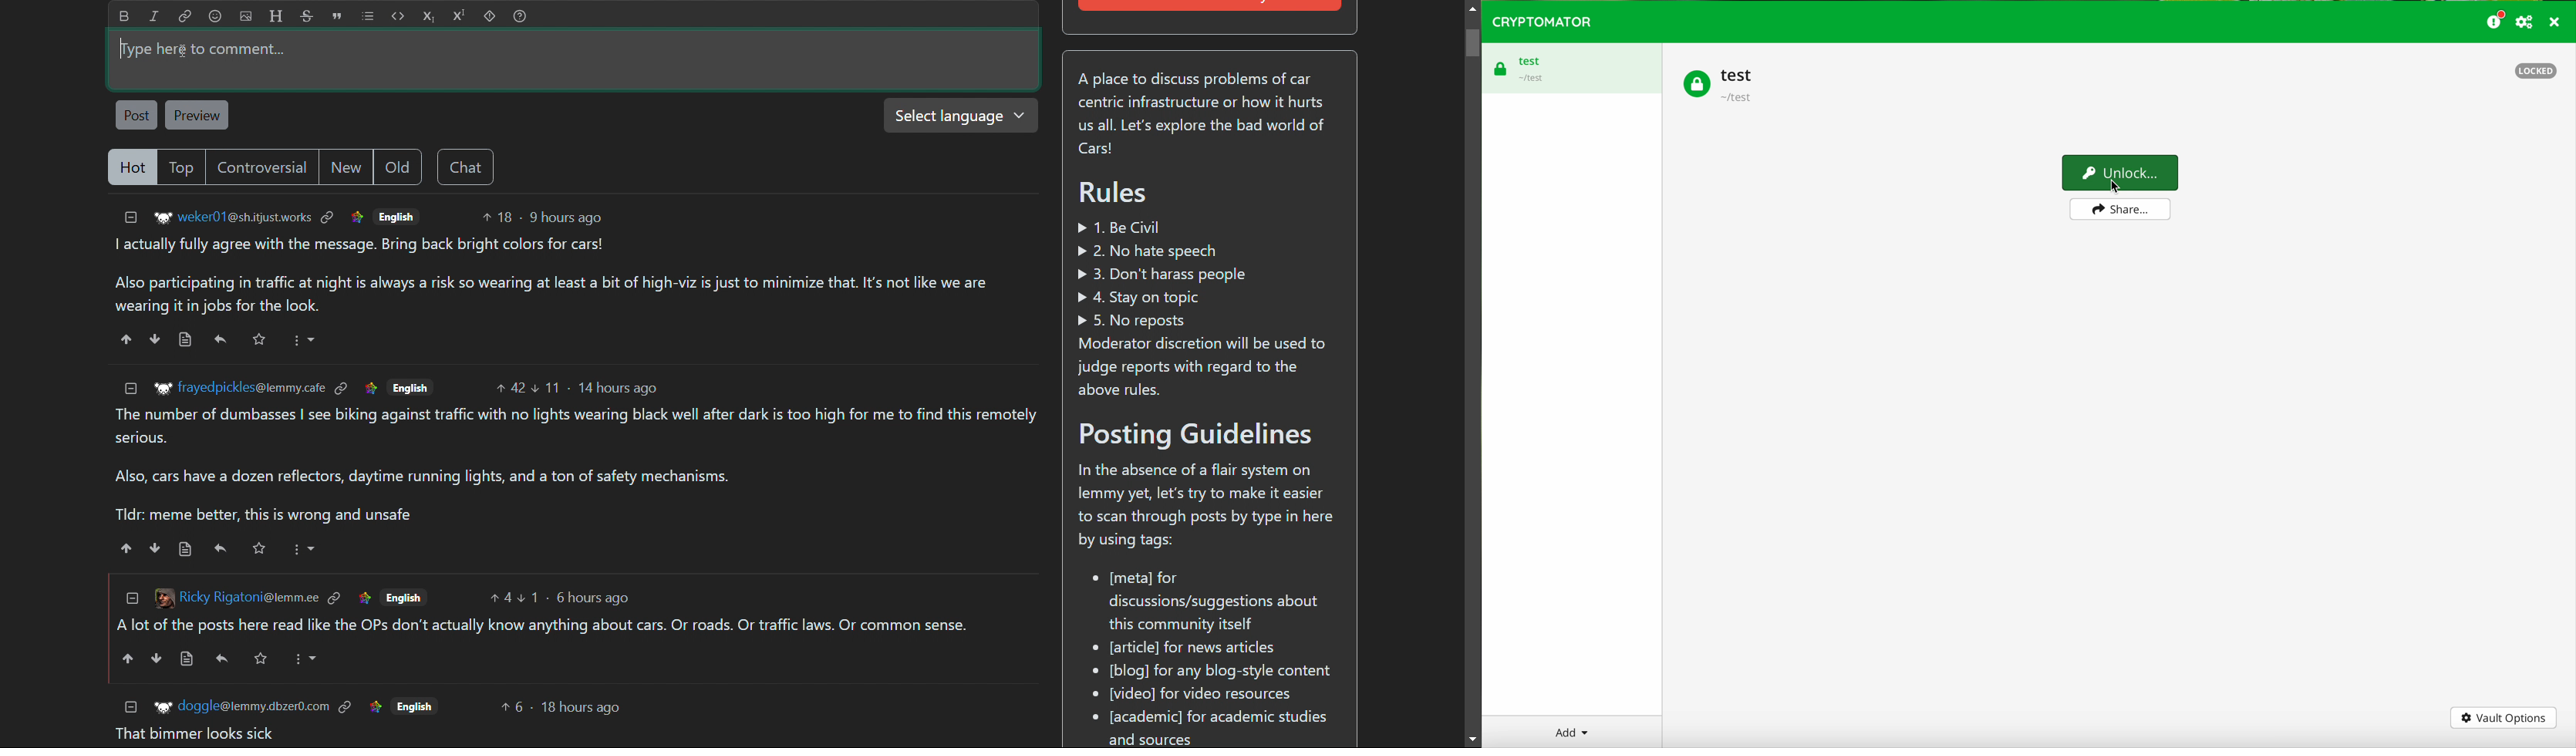 The image size is (2576, 756). Describe the element at coordinates (185, 17) in the screenshot. I see `link` at that location.